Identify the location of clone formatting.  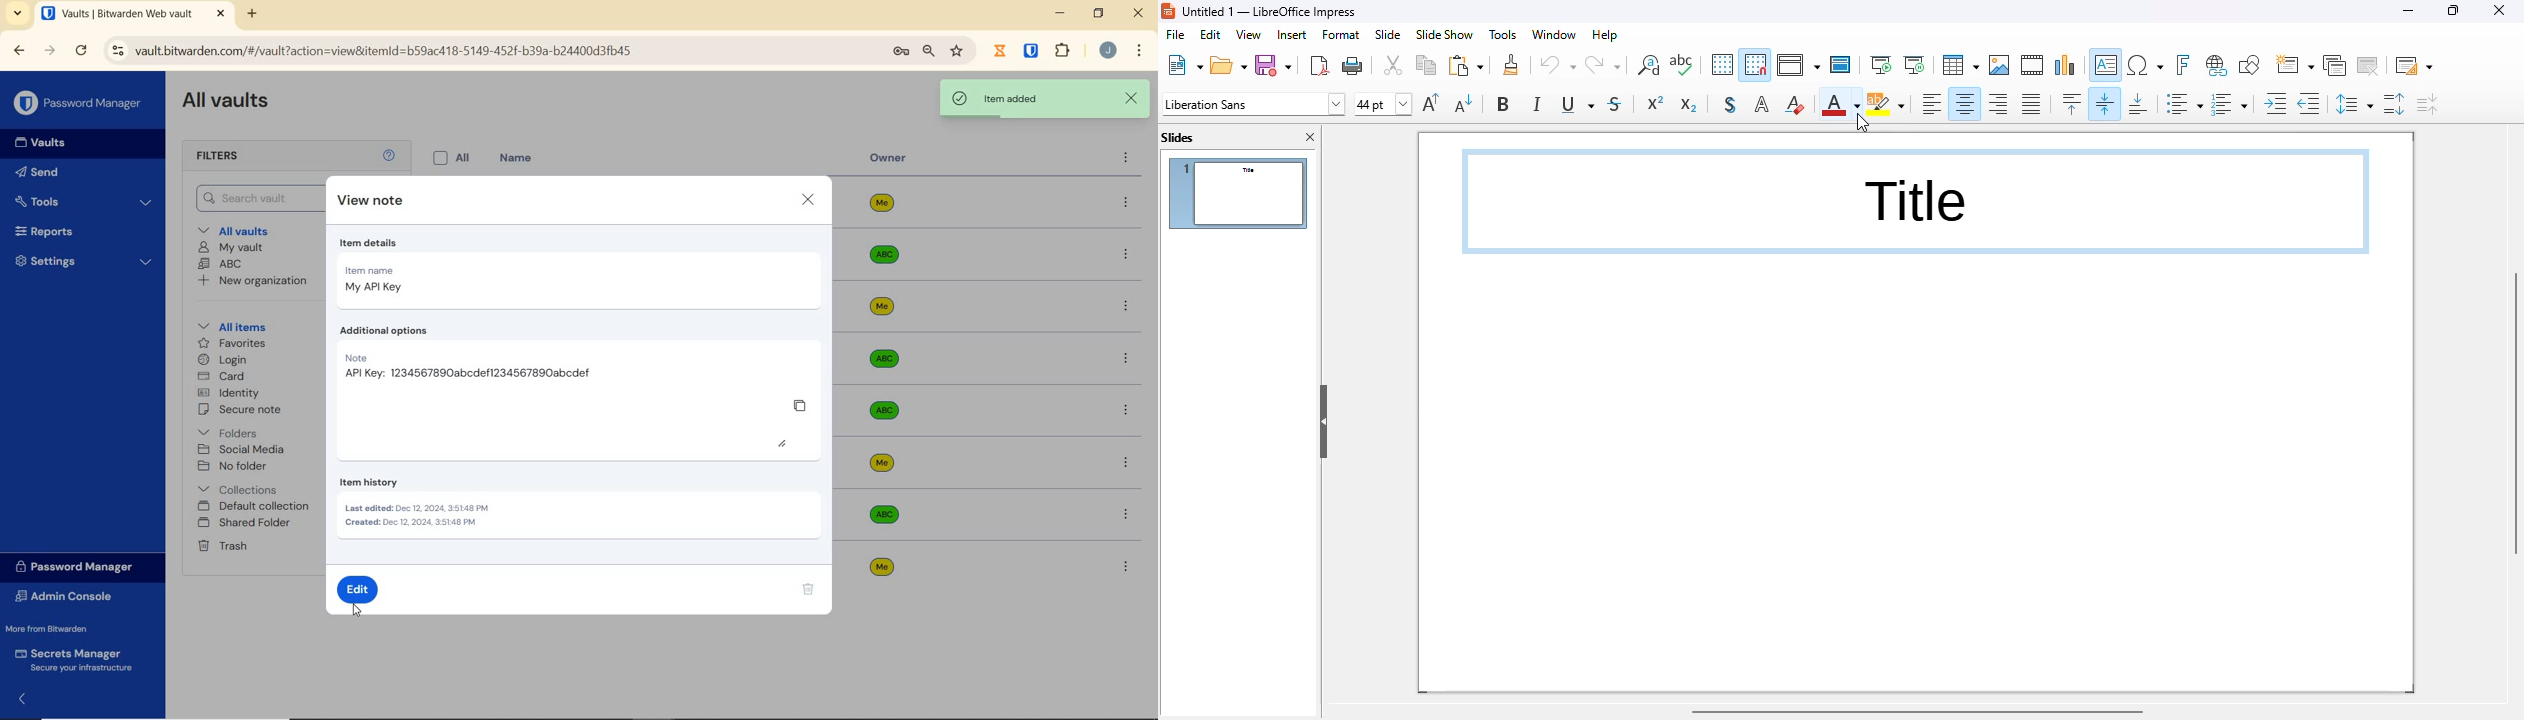
(1512, 65).